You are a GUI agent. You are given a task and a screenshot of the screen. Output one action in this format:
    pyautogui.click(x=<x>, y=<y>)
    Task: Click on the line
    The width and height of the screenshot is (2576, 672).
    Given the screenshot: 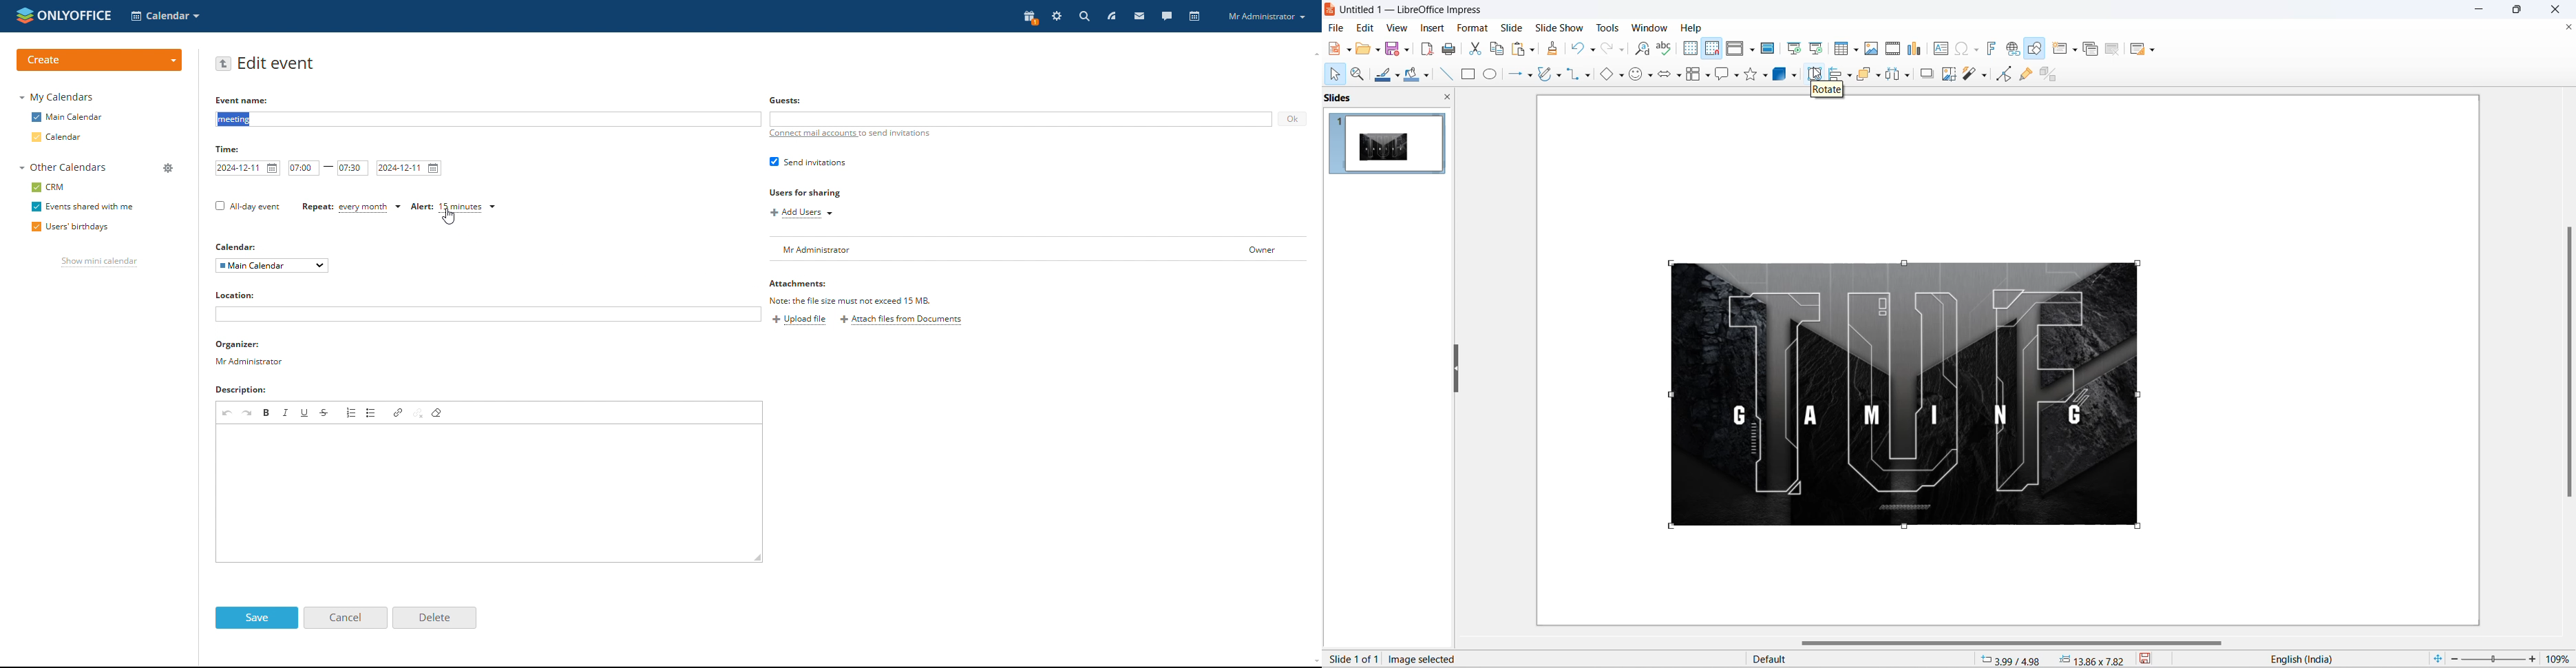 What is the action you would take?
    pyautogui.click(x=1443, y=74)
    